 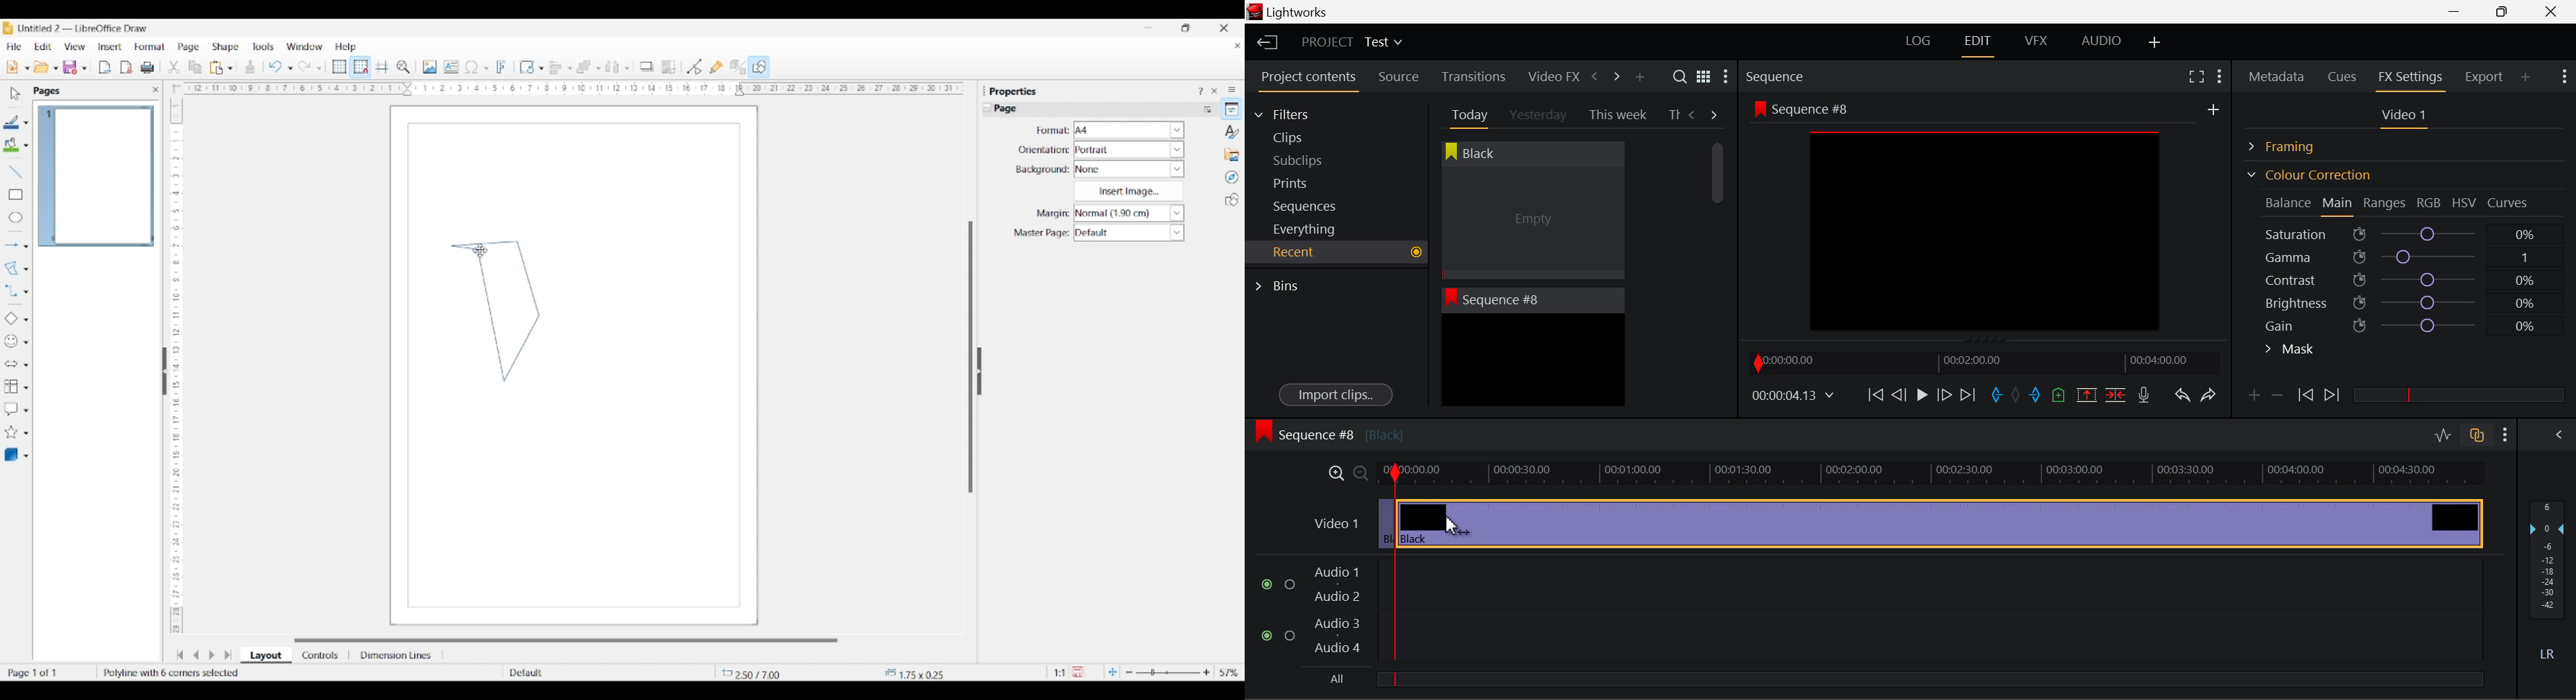 I want to click on Brightness, so click(x=2405, y=300).